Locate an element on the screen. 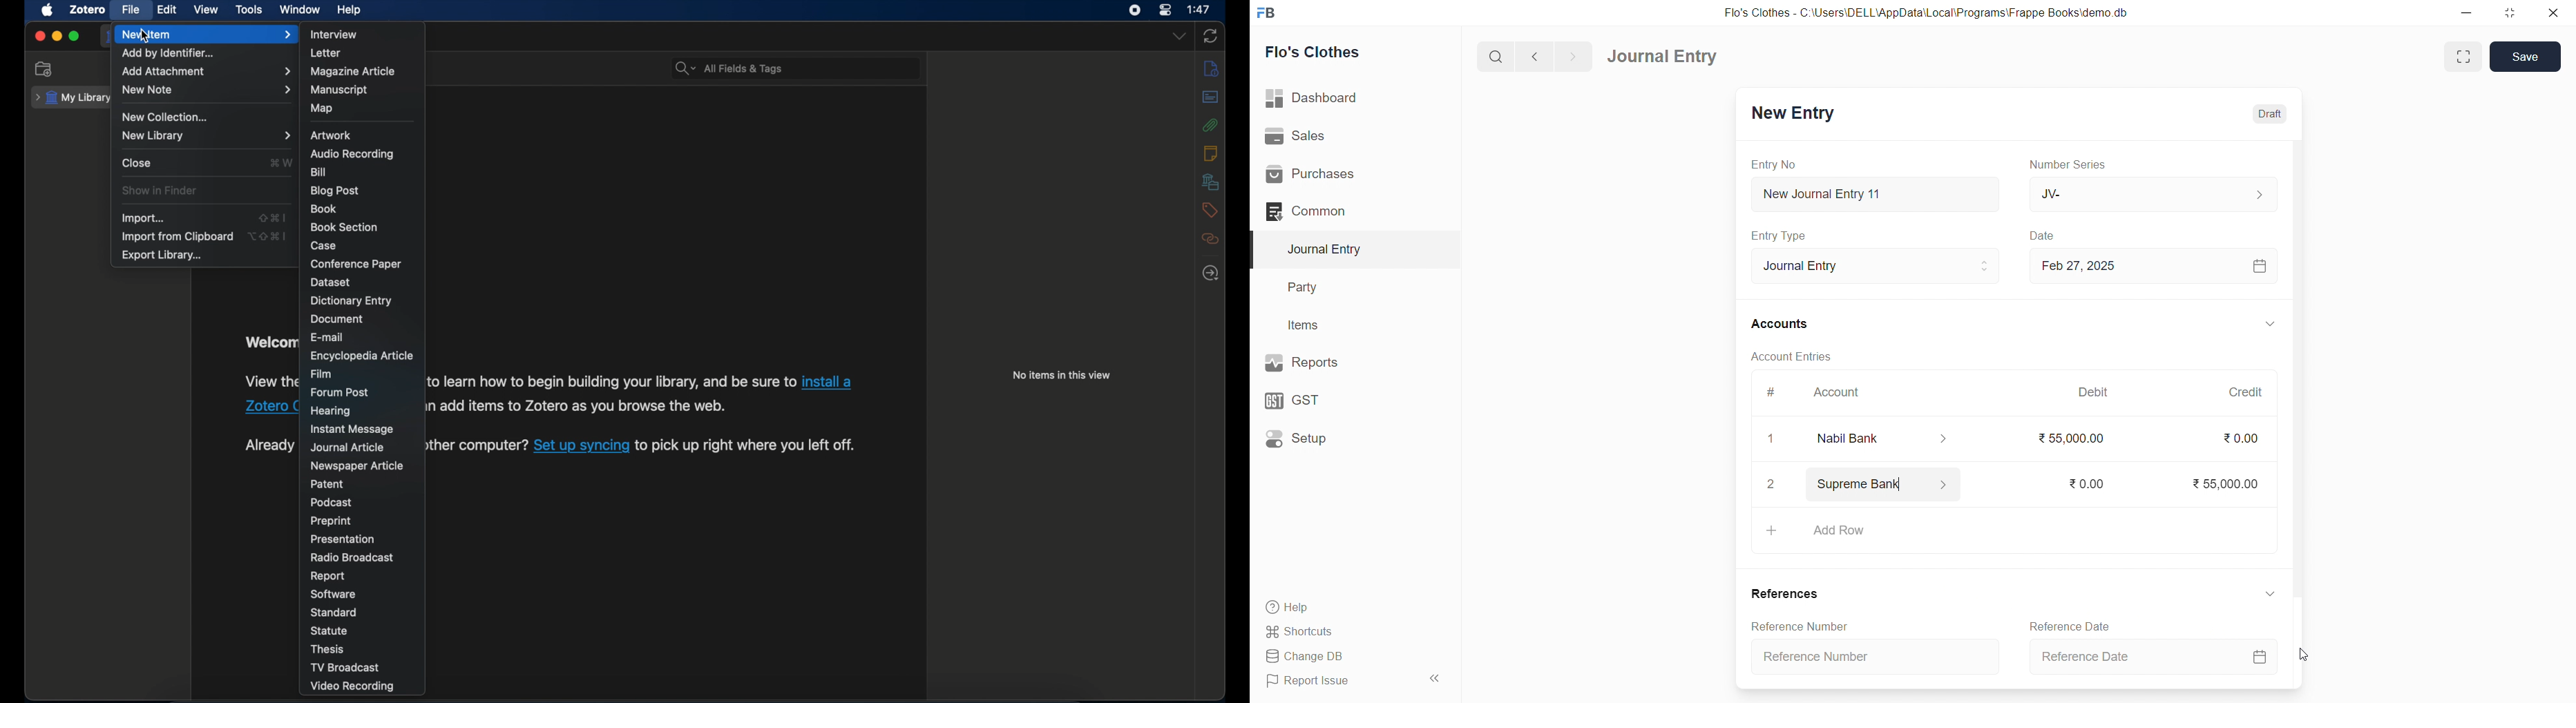 The width and height of the screenshot is (2576, 728). JV- is located at coordinates (2152, 192).